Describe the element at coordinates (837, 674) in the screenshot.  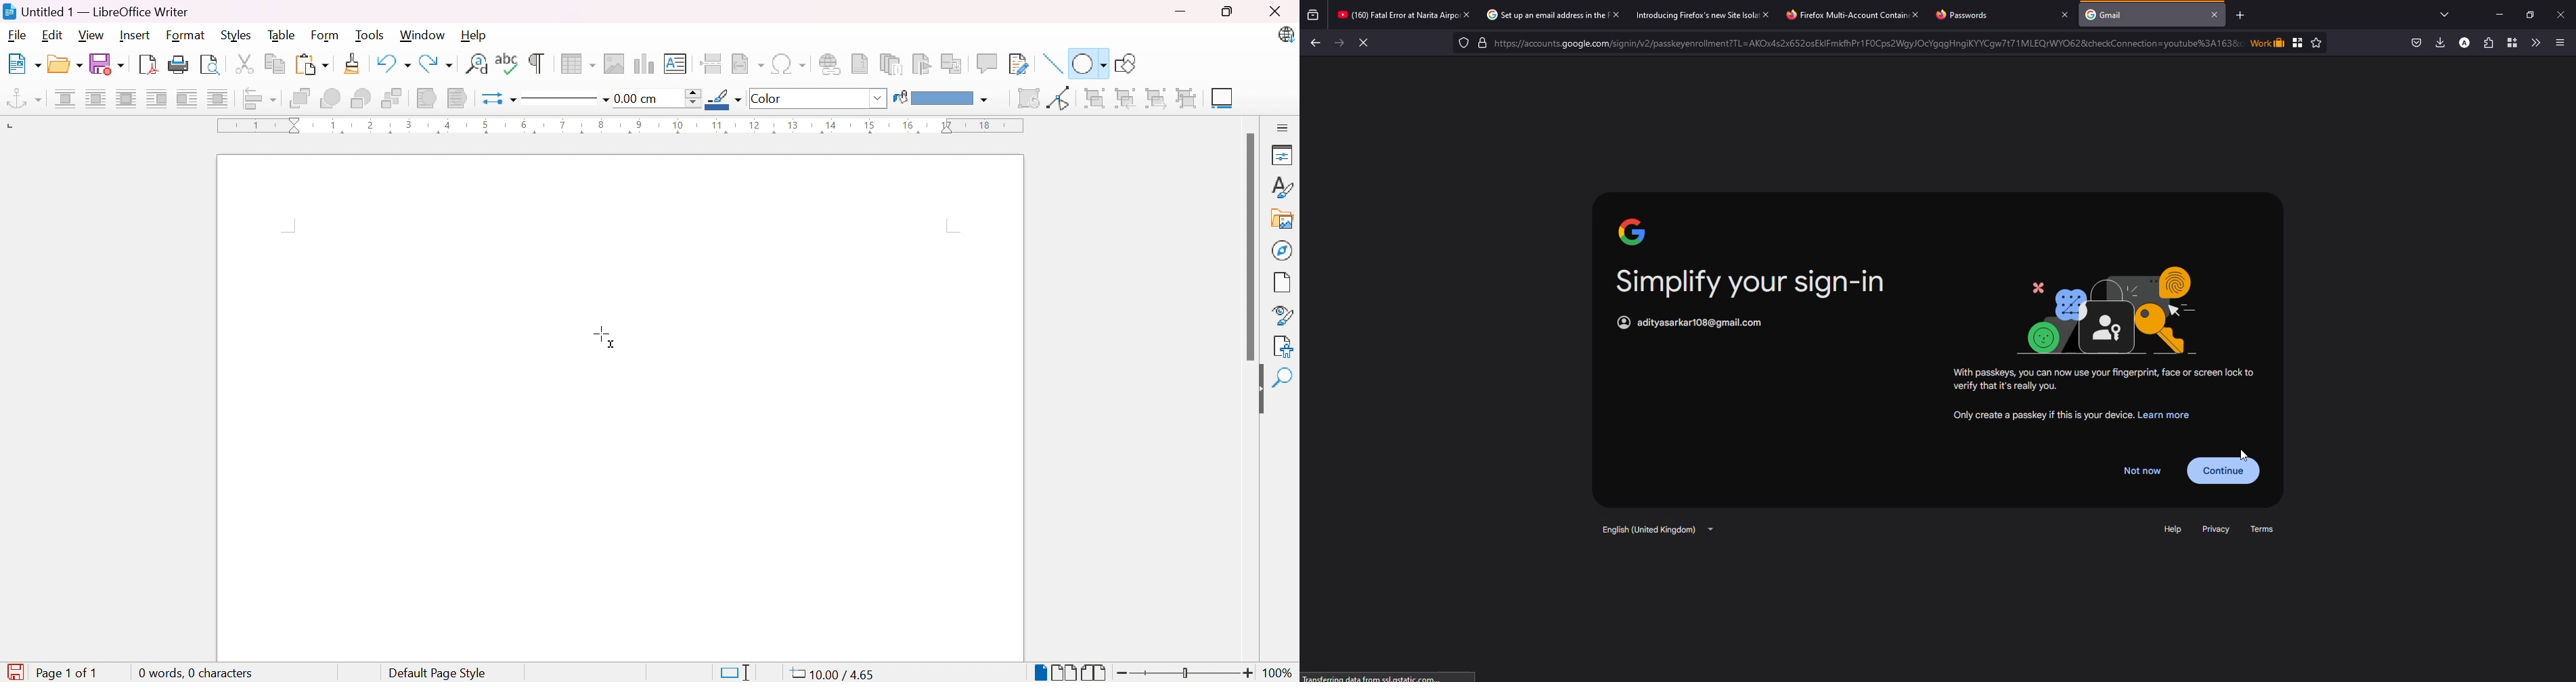
I see `10.00/4.65` at that location.